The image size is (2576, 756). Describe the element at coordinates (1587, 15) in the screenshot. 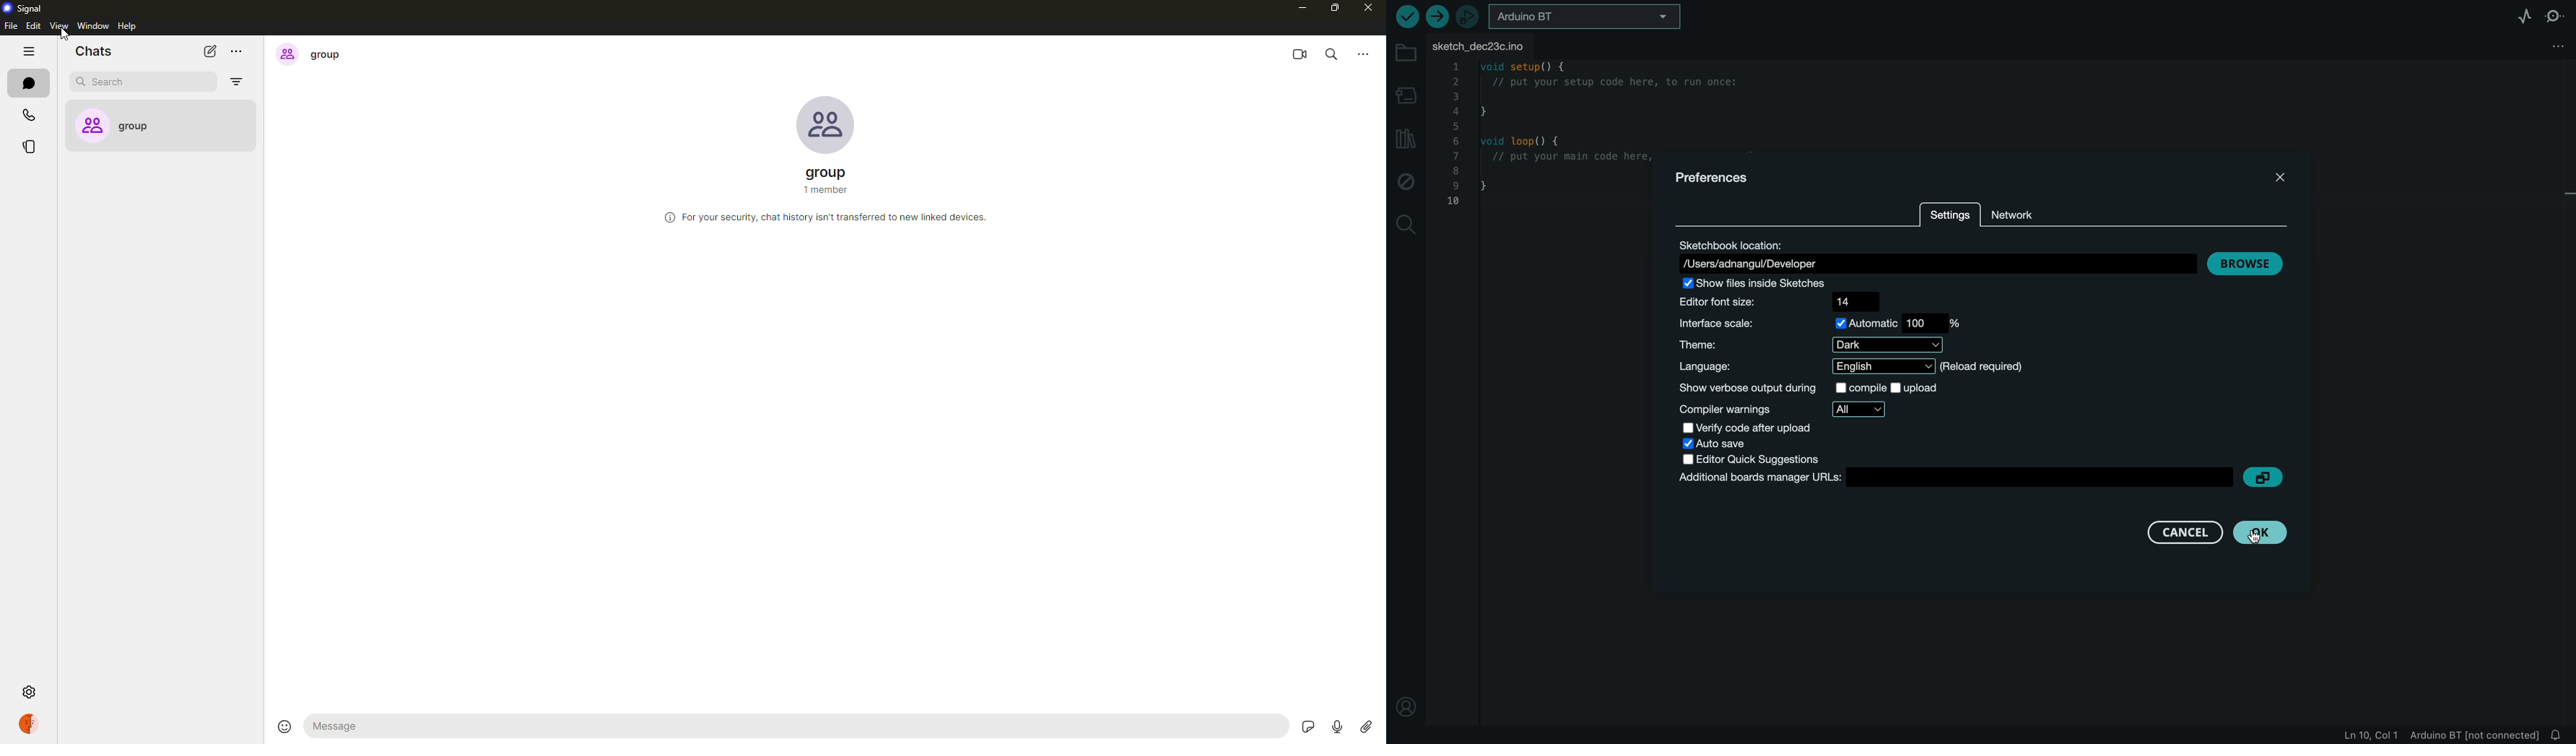

I see `board selecter` at that location.